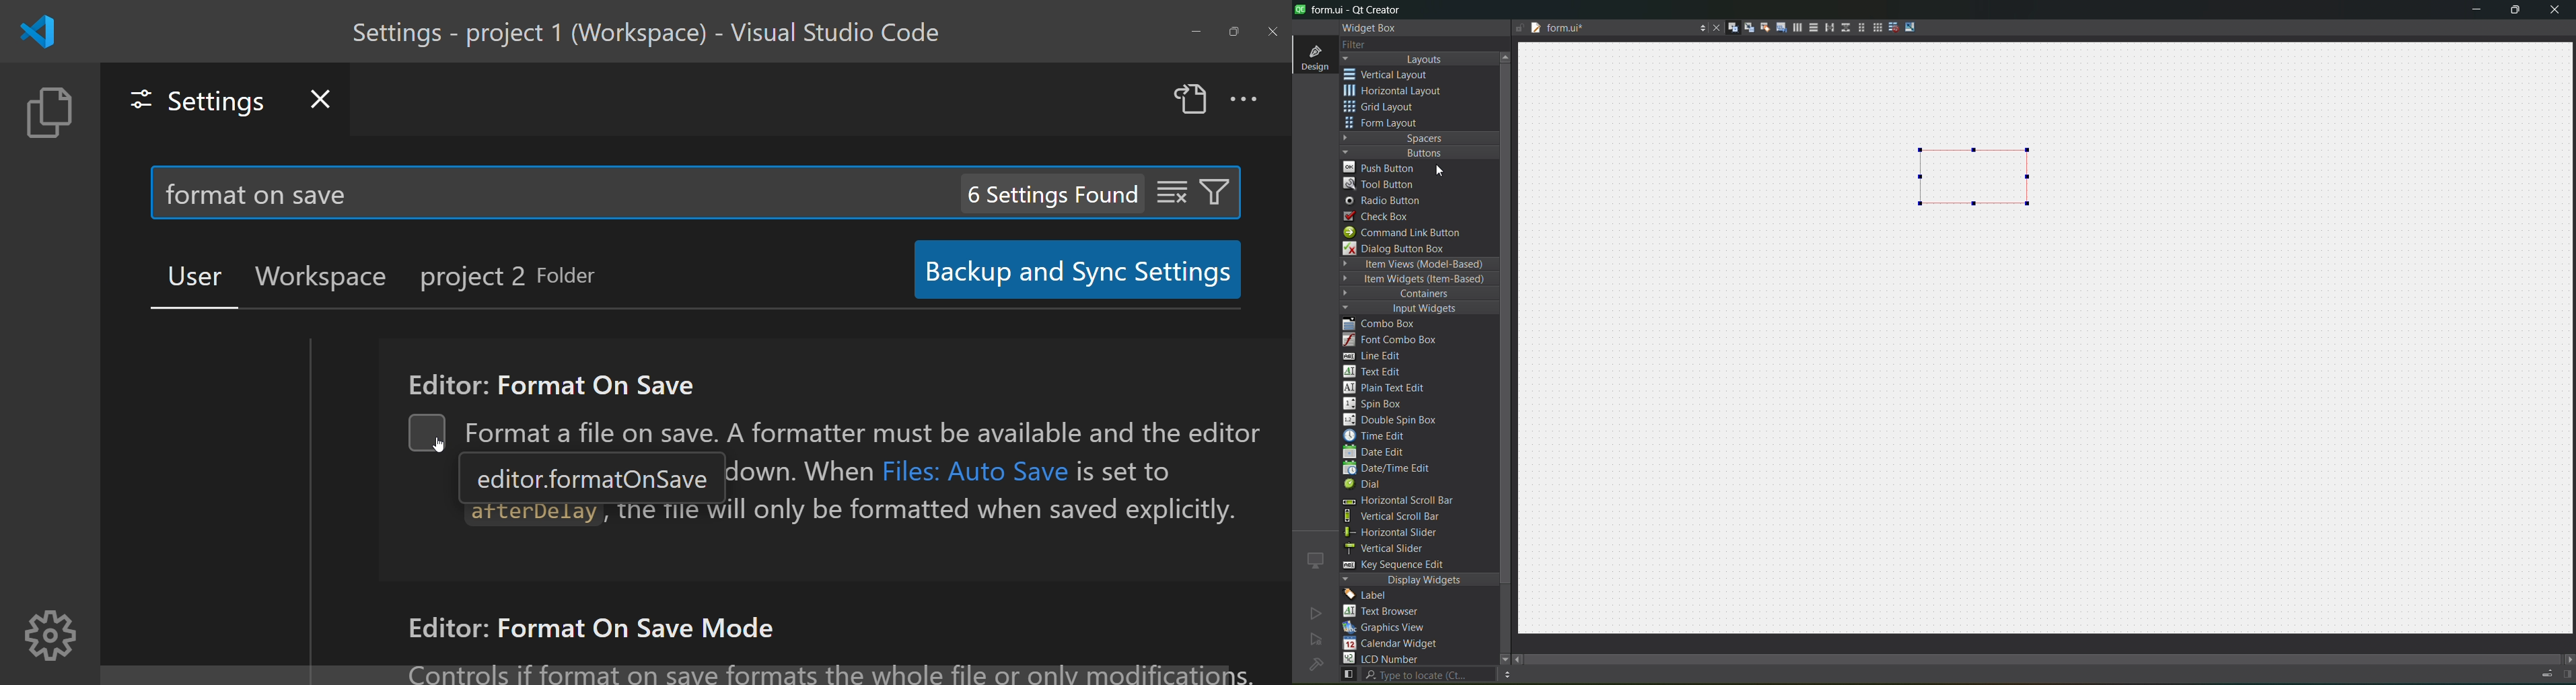  Describe the element at coordinates (48, 636) in the screenshot. I see `settings` at that location.